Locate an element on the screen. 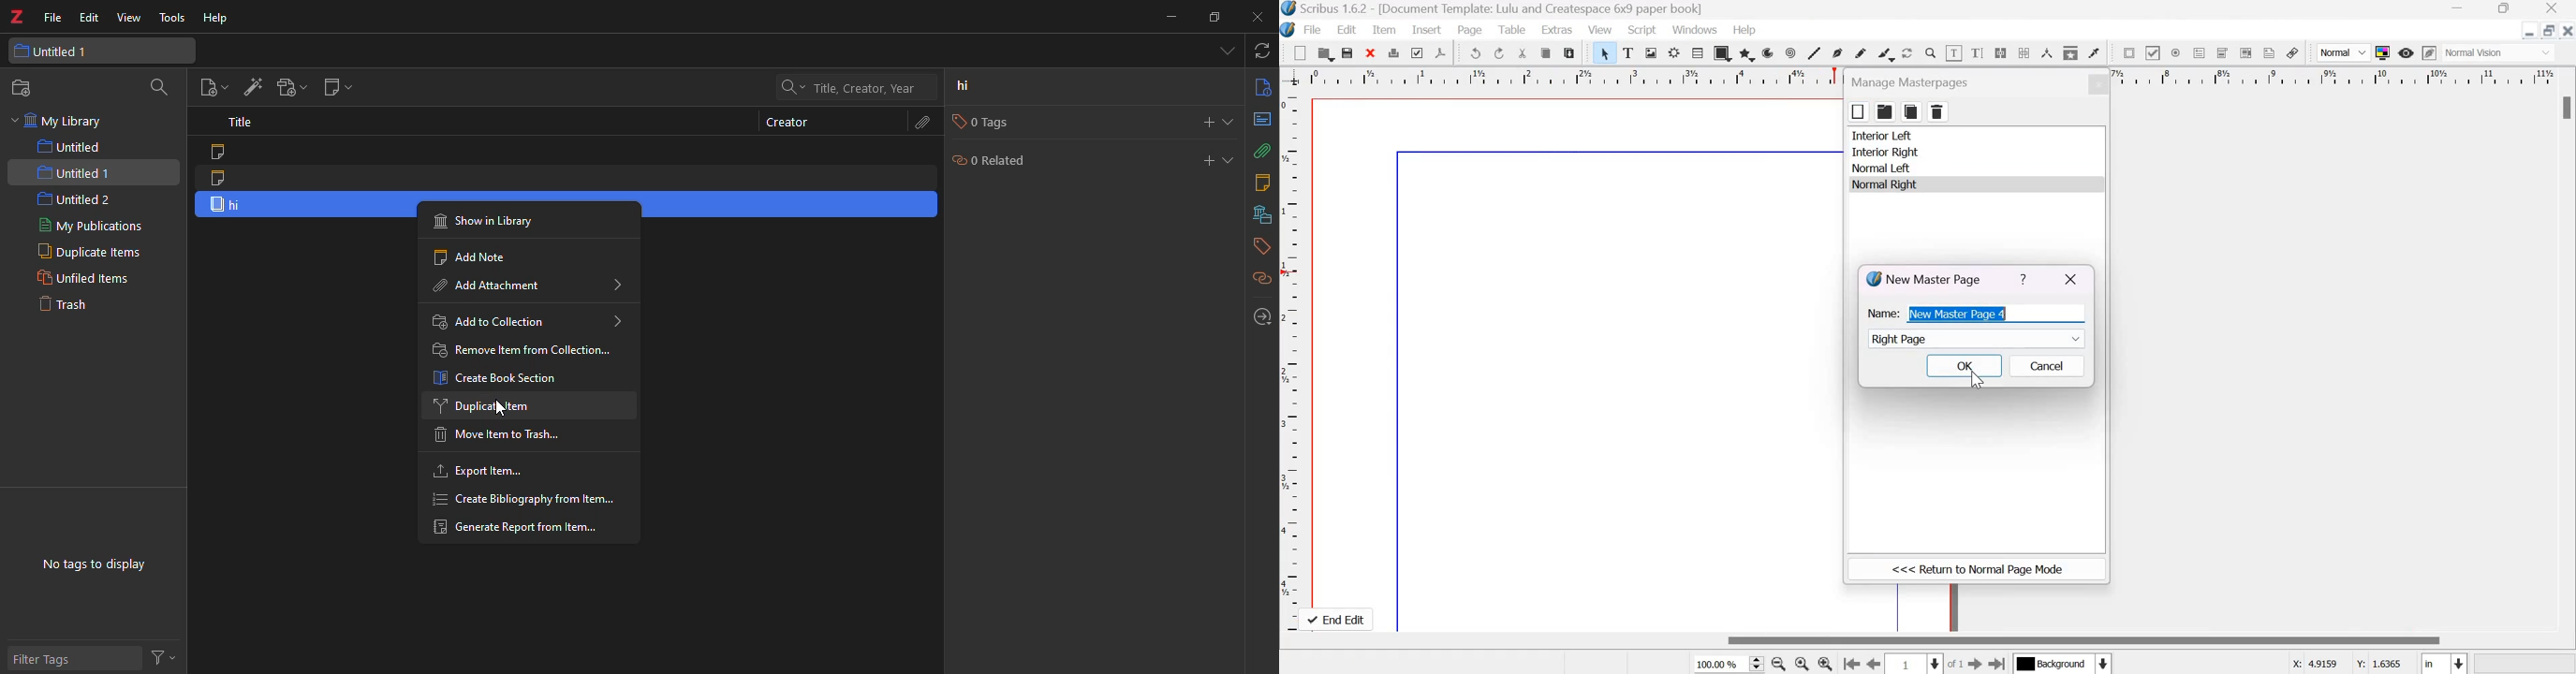 The image size is (2576, 700). Edit in preview mode is located at coordinates (2429, 53).